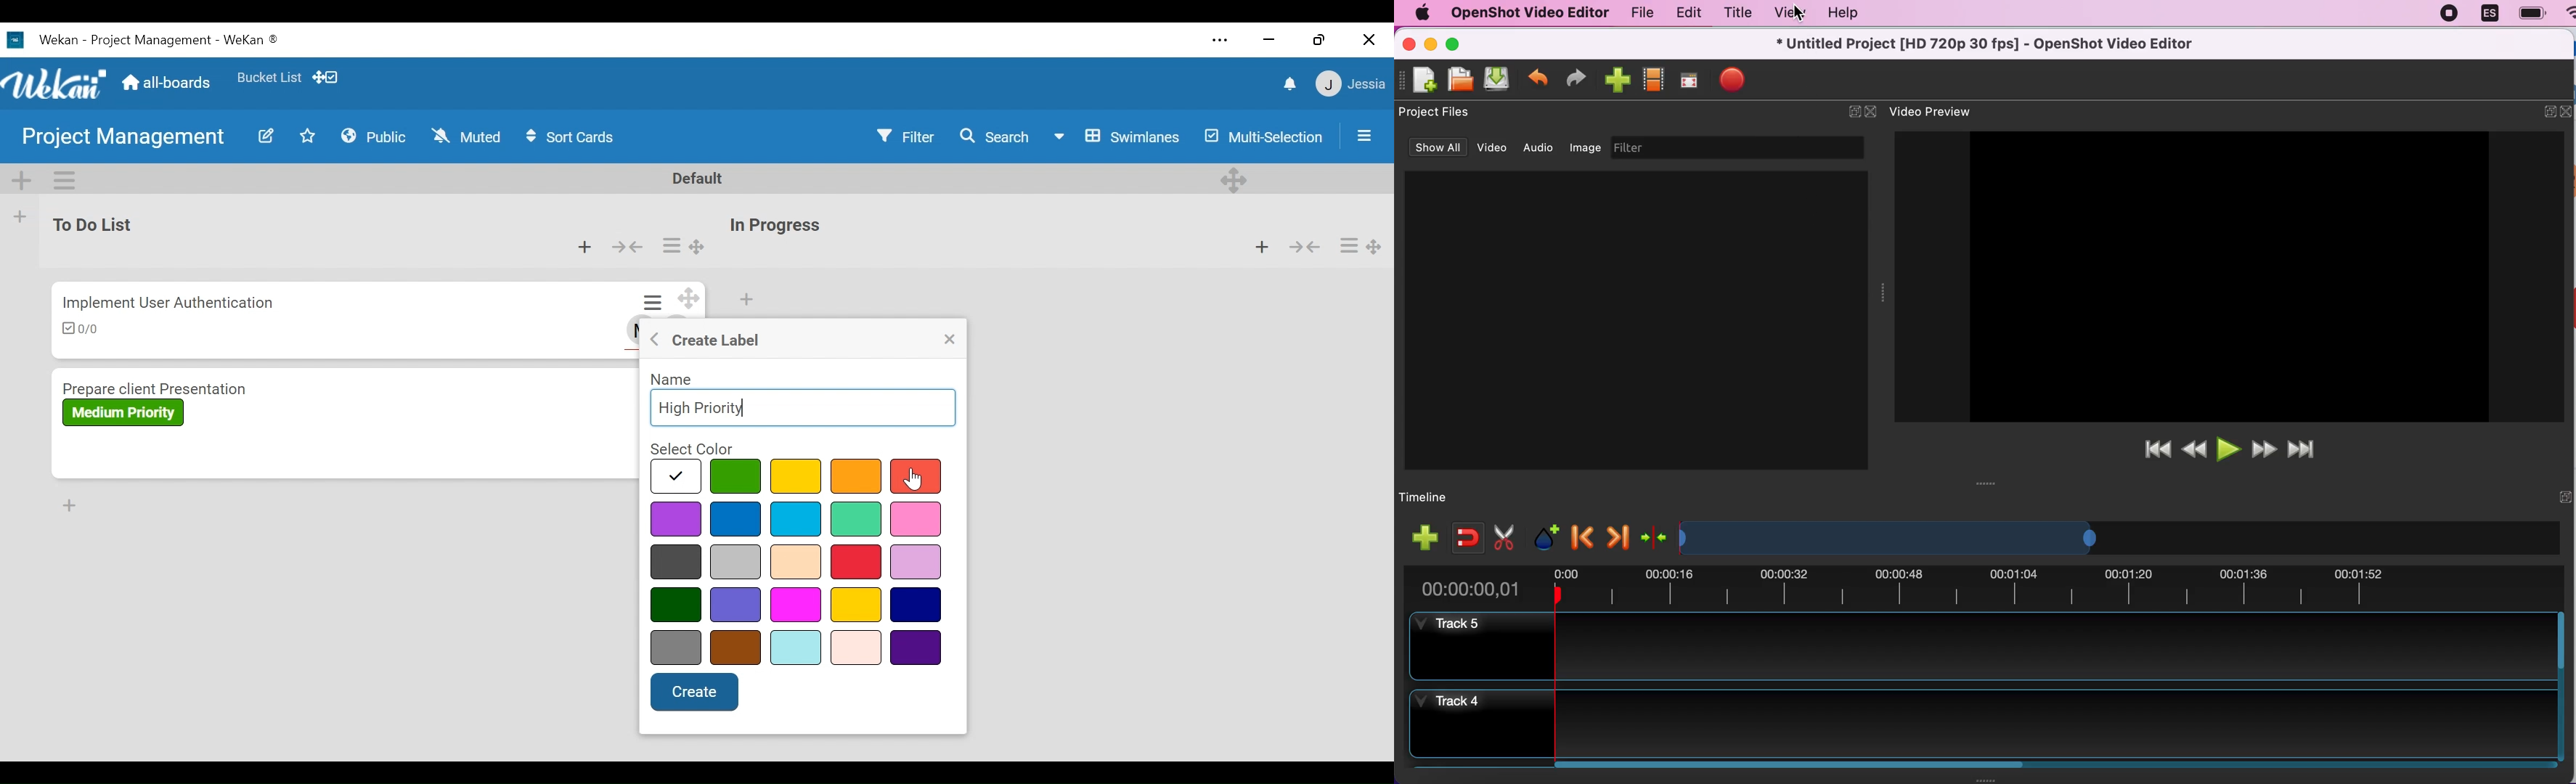 The image size is (2576, 784). What do you see at coordinates (1369, 40) in the screenshot?
I see `close` at bounding box center [1369, 40].